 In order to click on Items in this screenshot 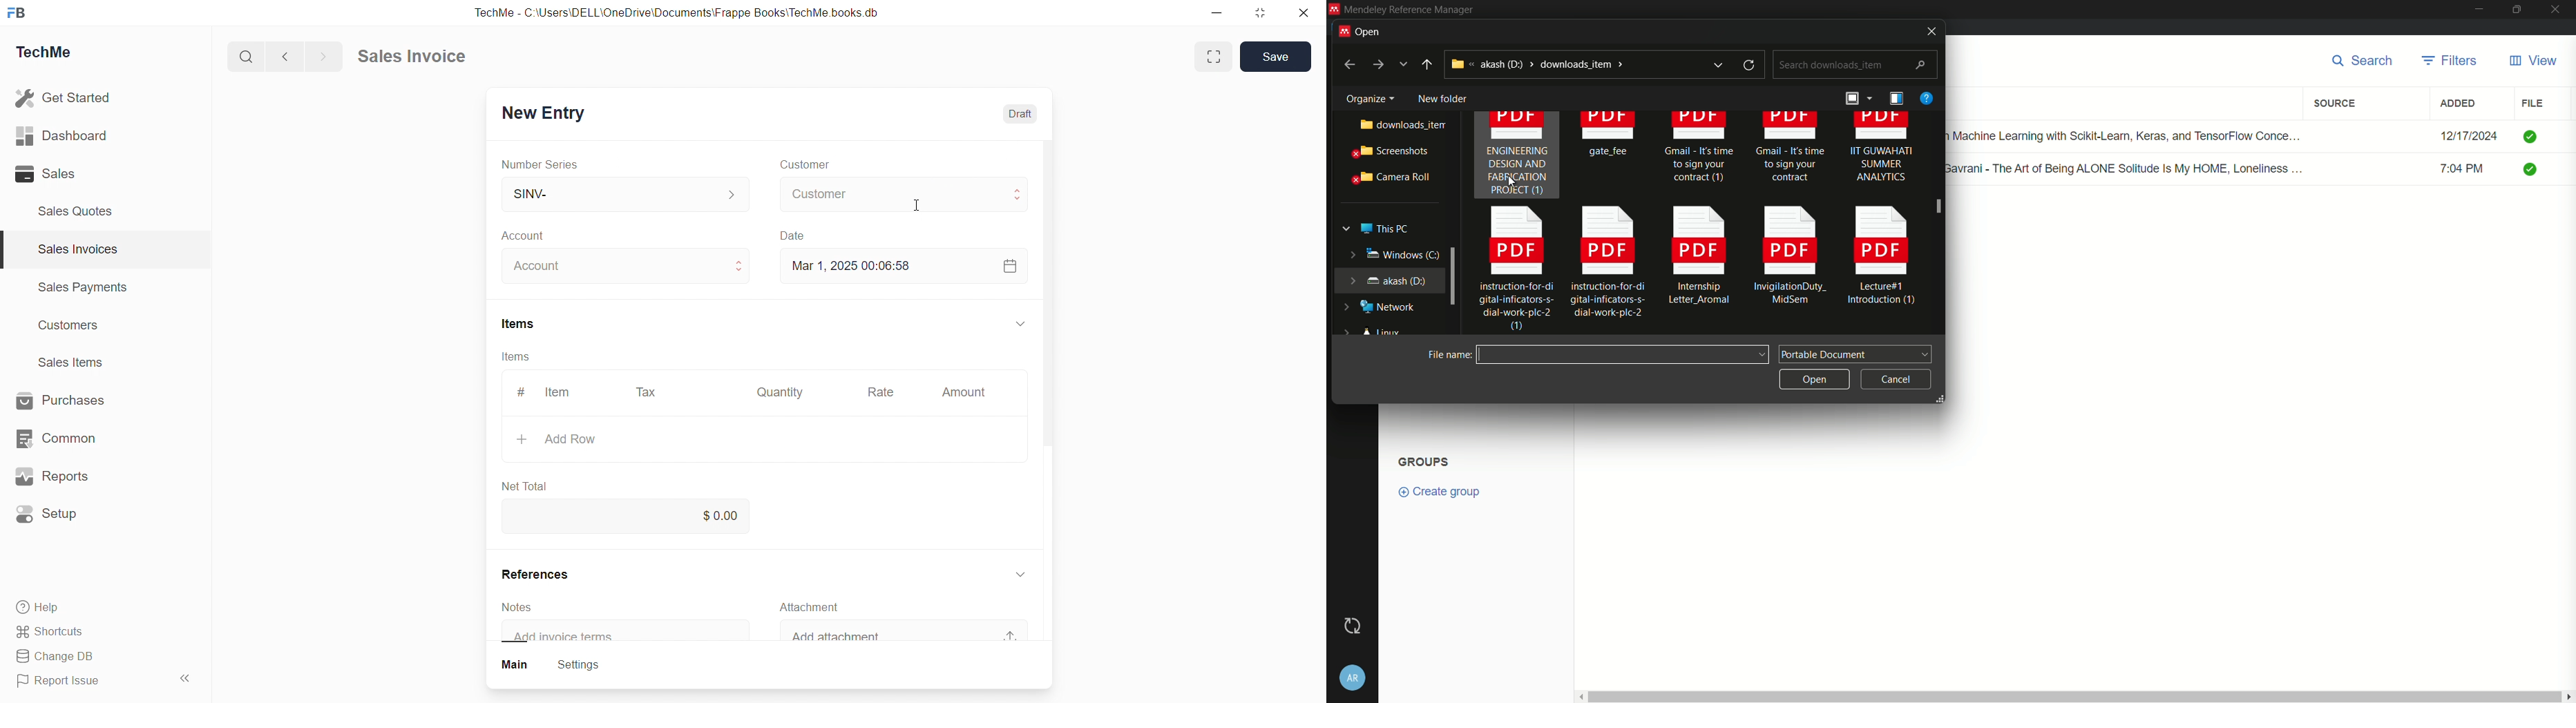, I will do `click(528, 324)`.